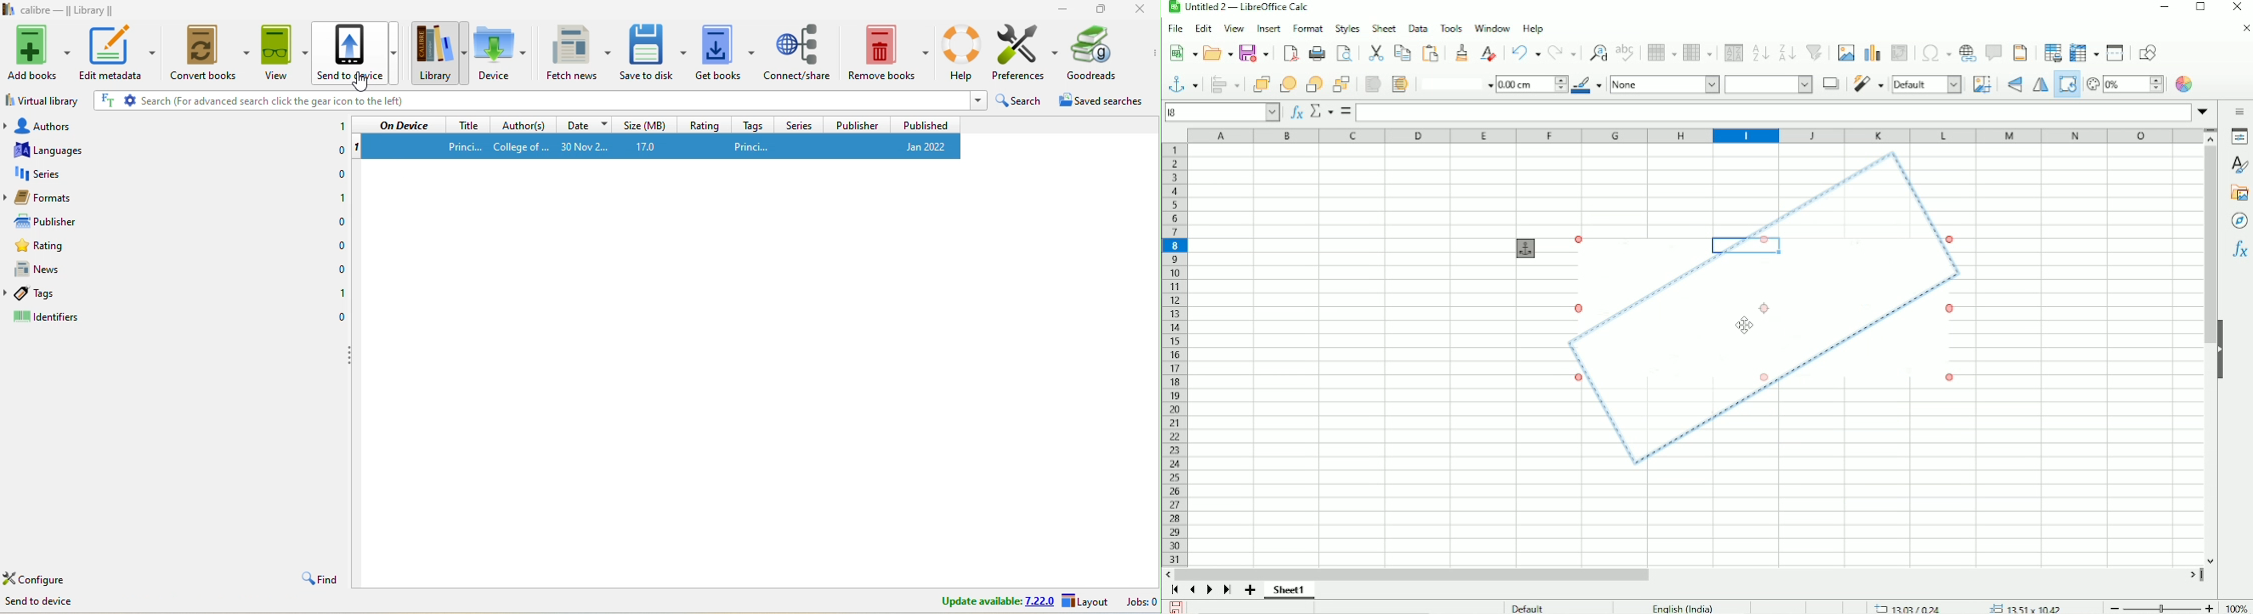 This screenshot has height=616, width=2268. Describe the element at coordinates (47, 600) in the screenshot. I see `send to device` at that location.